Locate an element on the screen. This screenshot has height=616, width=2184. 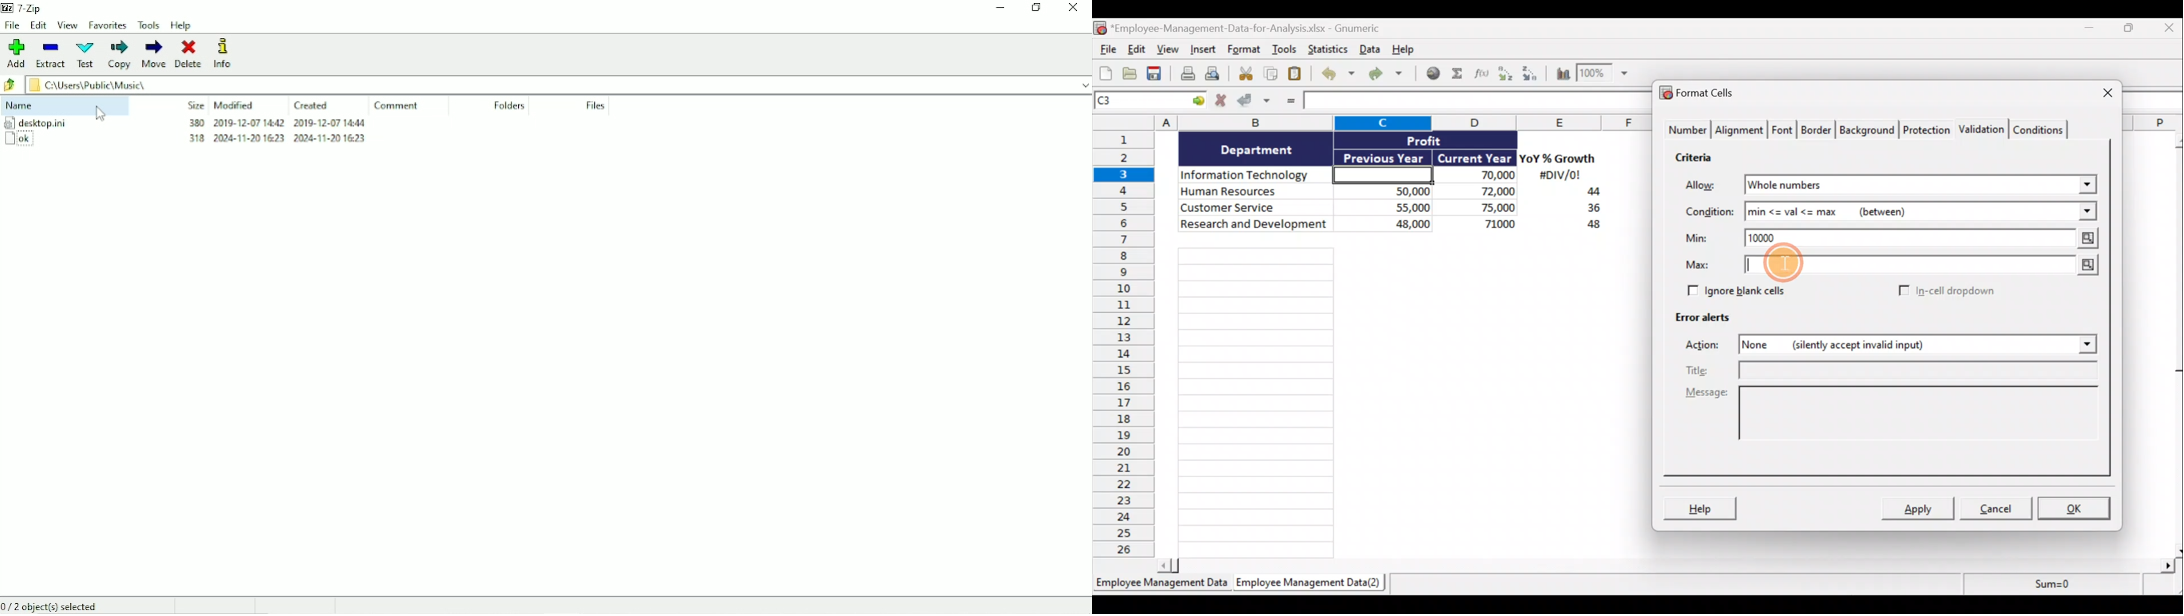
Current Year is located at coordinates (1473, 159).